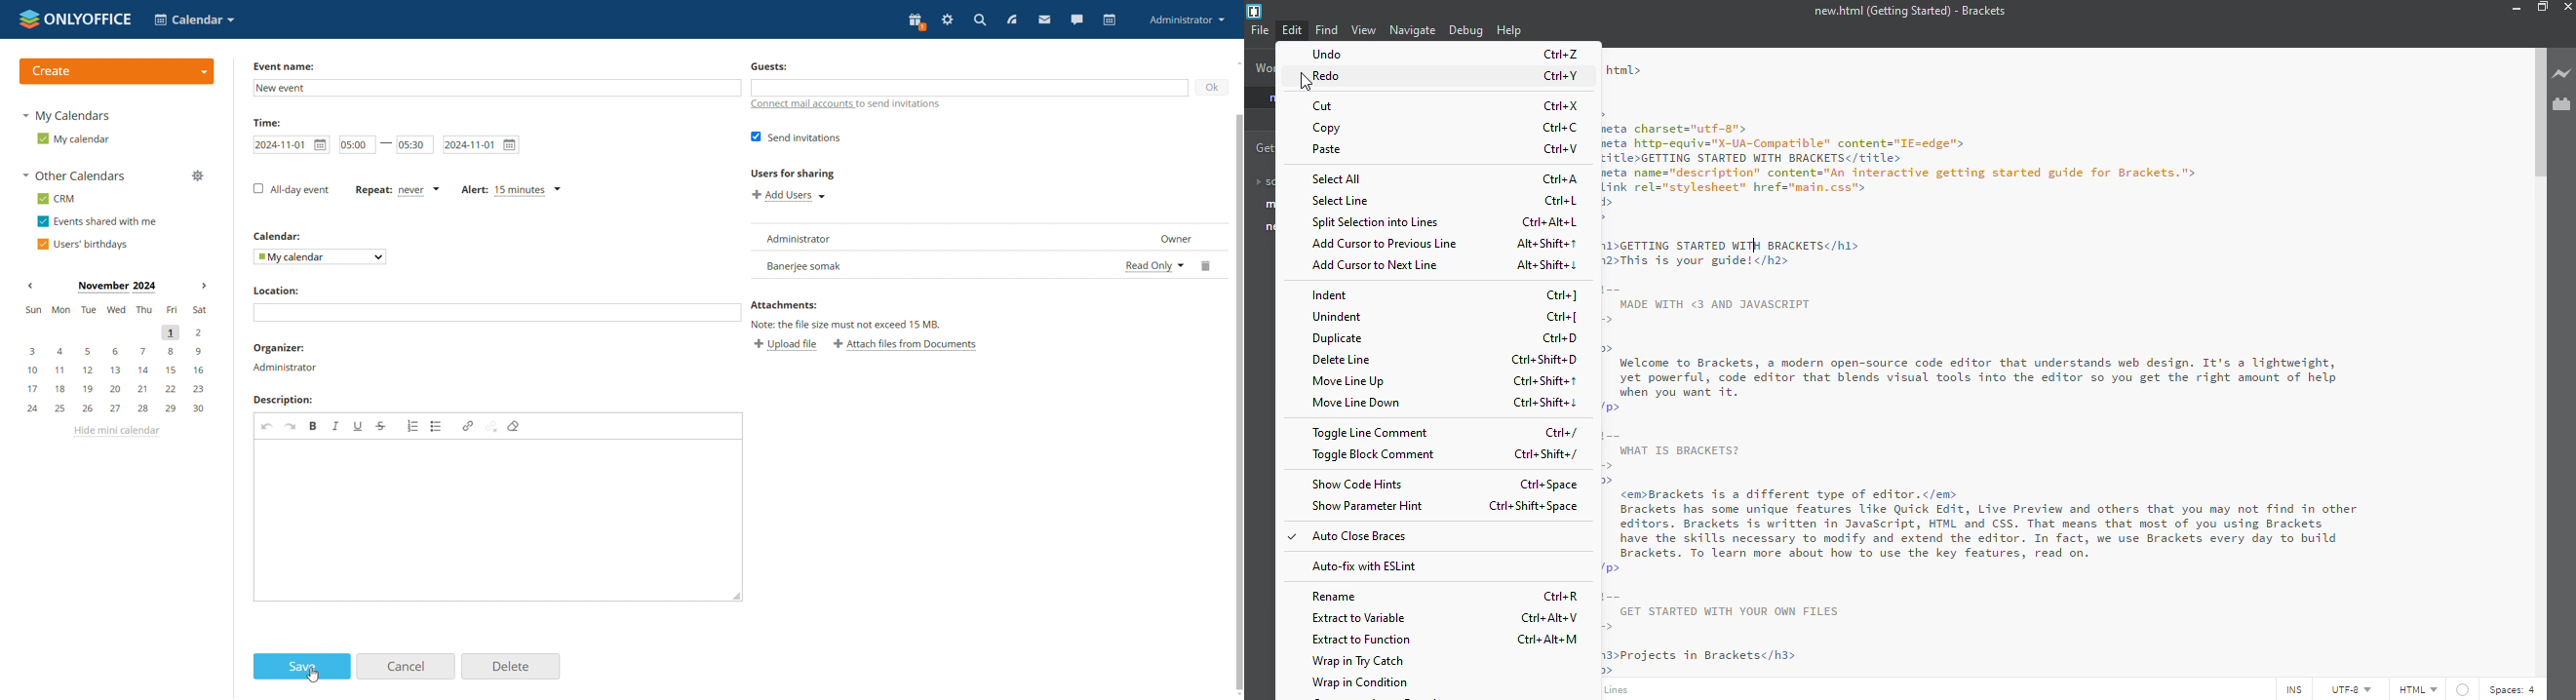 This screenshot has height=700, width=2576. What do you see at coordinates (1310, 83) in the screenshot?
I see `cursor` at bounding box center [1310, 83].